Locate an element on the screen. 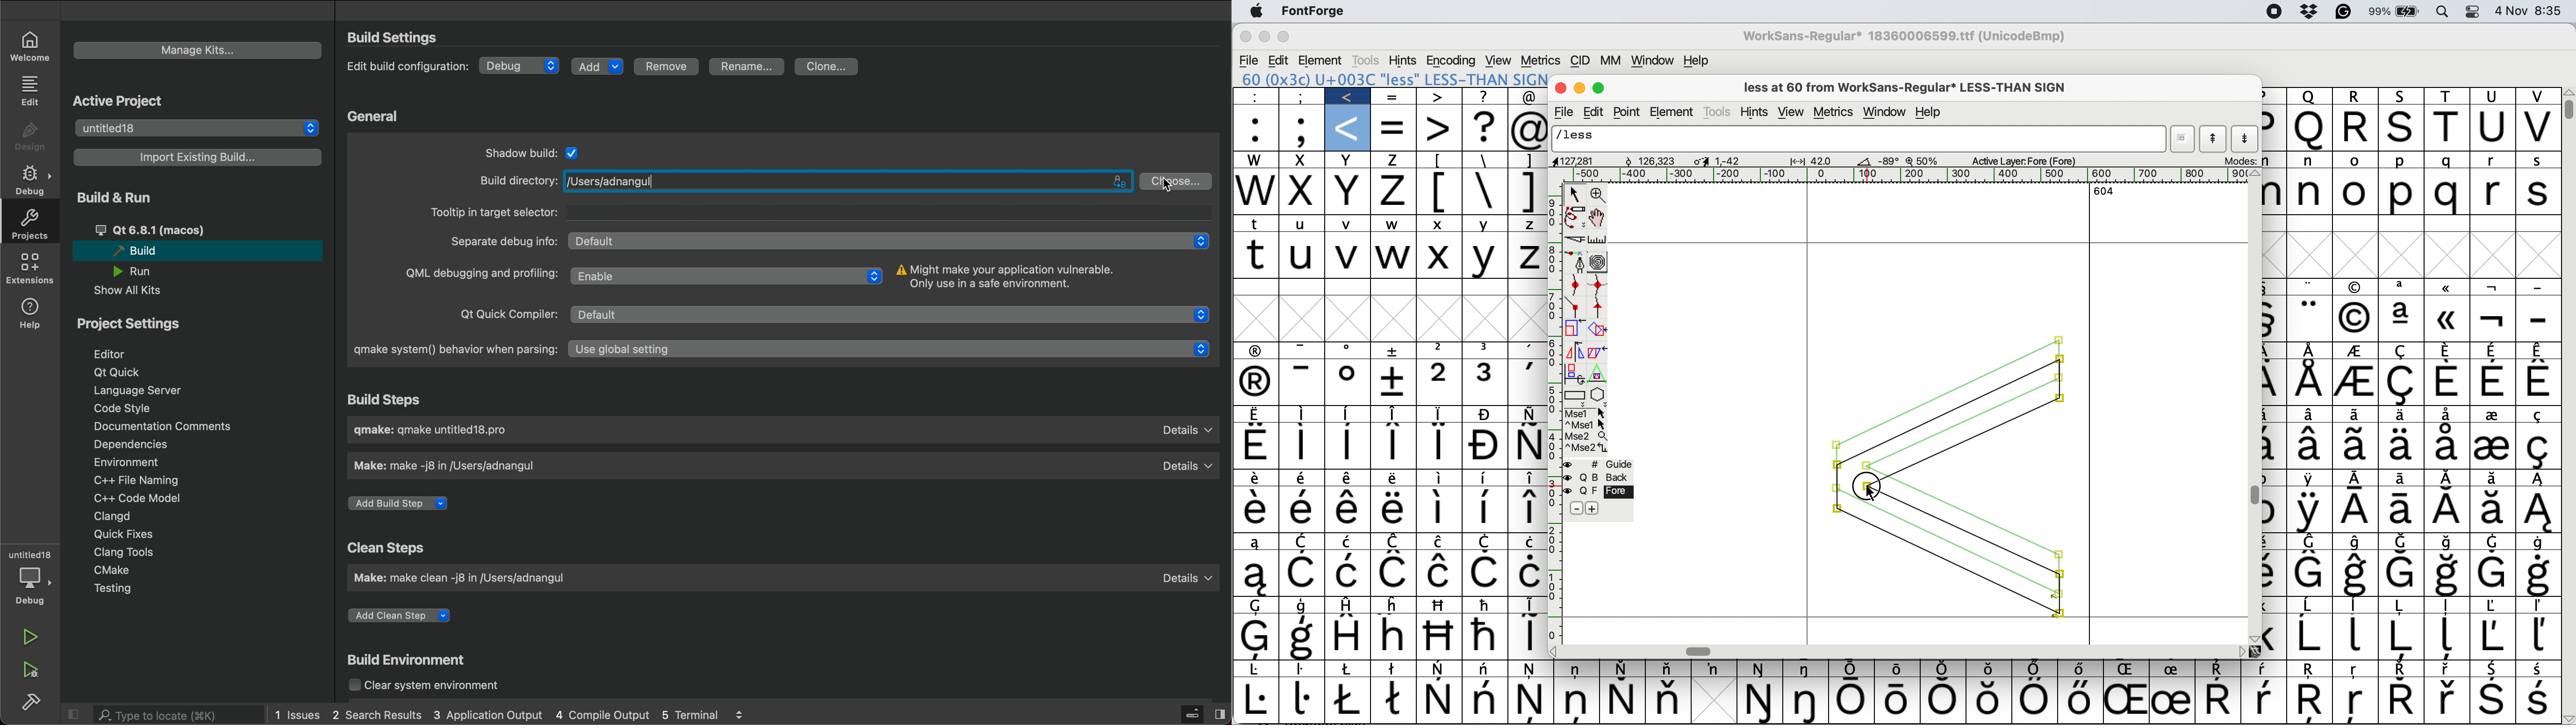  rectangle or ellipse is located at coordinates (1574, 394).